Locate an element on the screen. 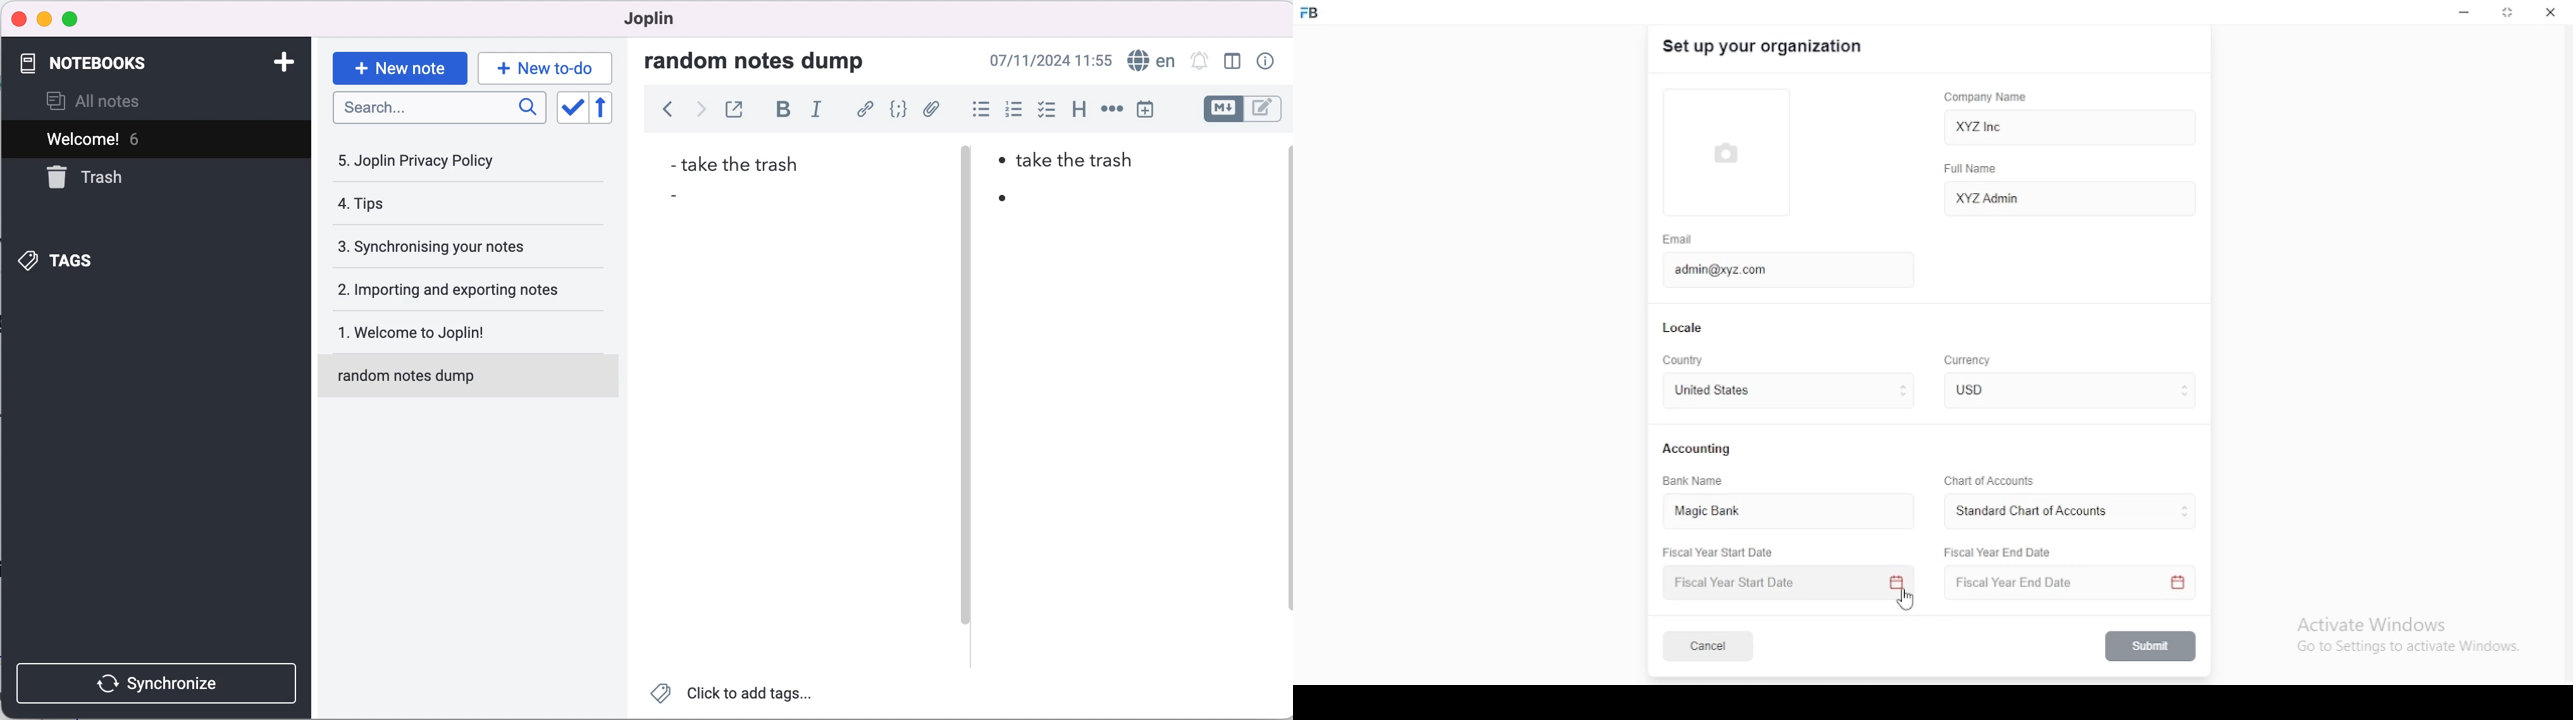  language is located at coordinates (1151, 59).